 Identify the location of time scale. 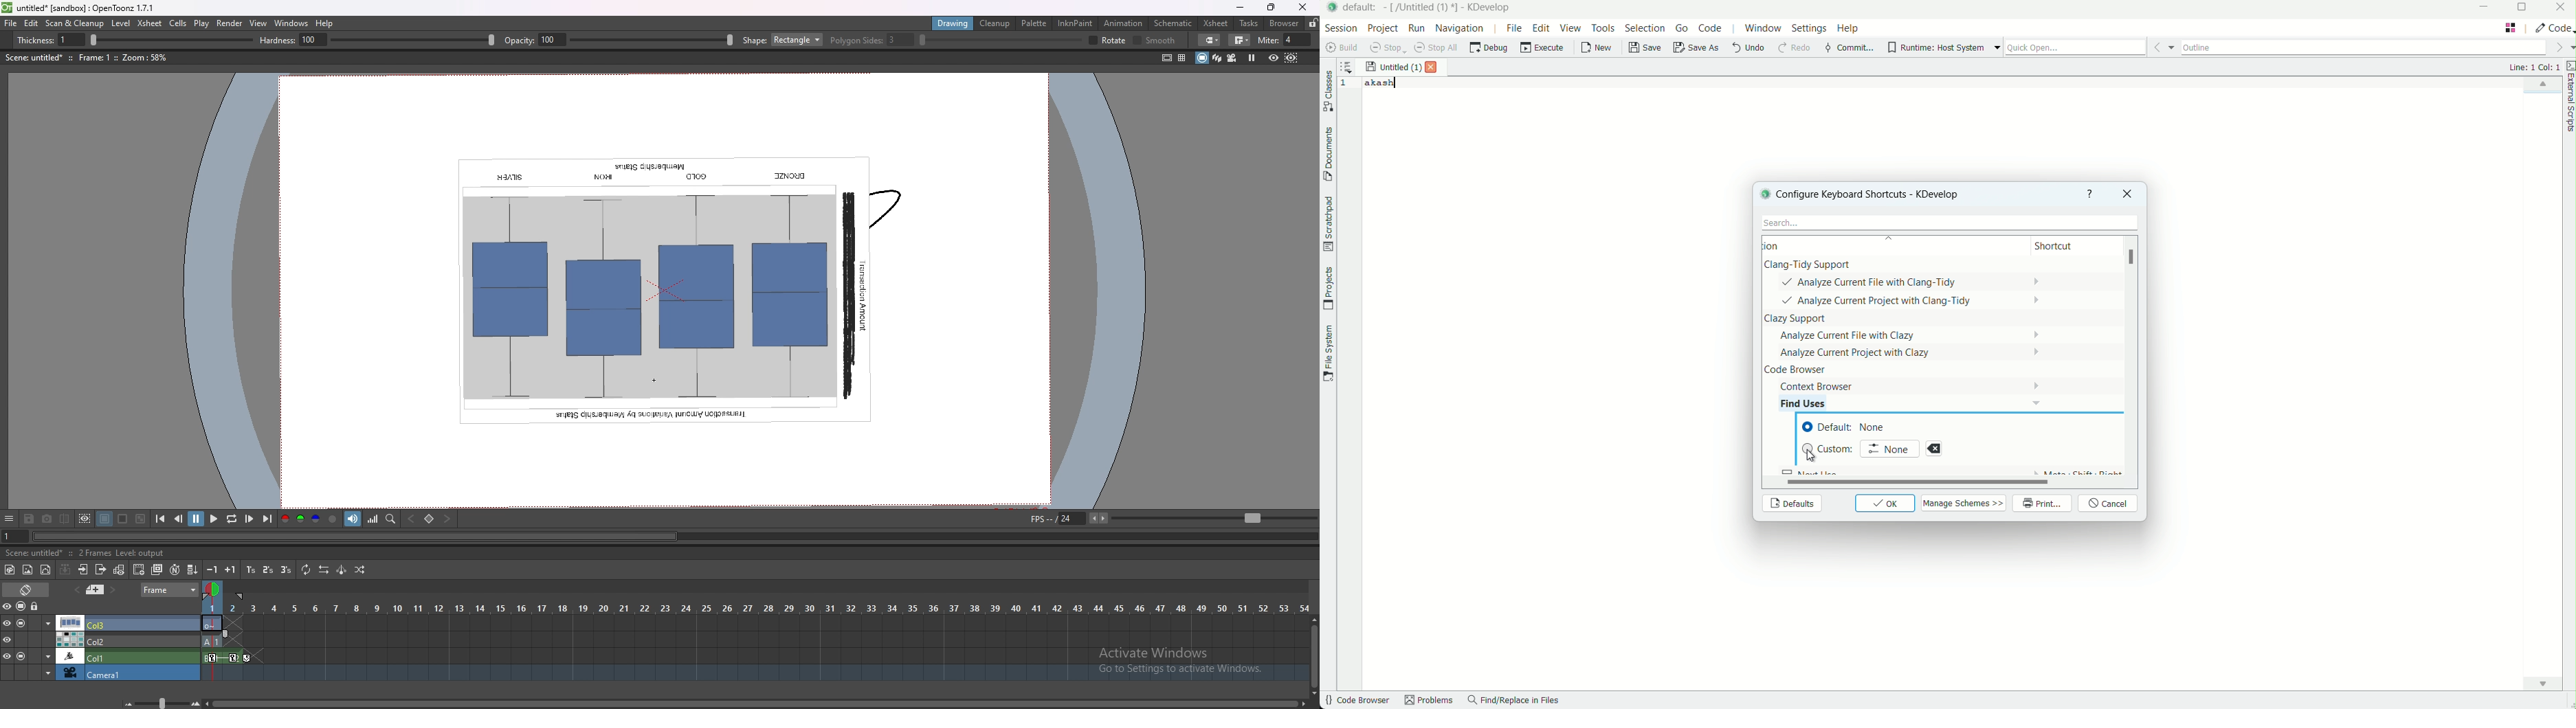
(755, 608).